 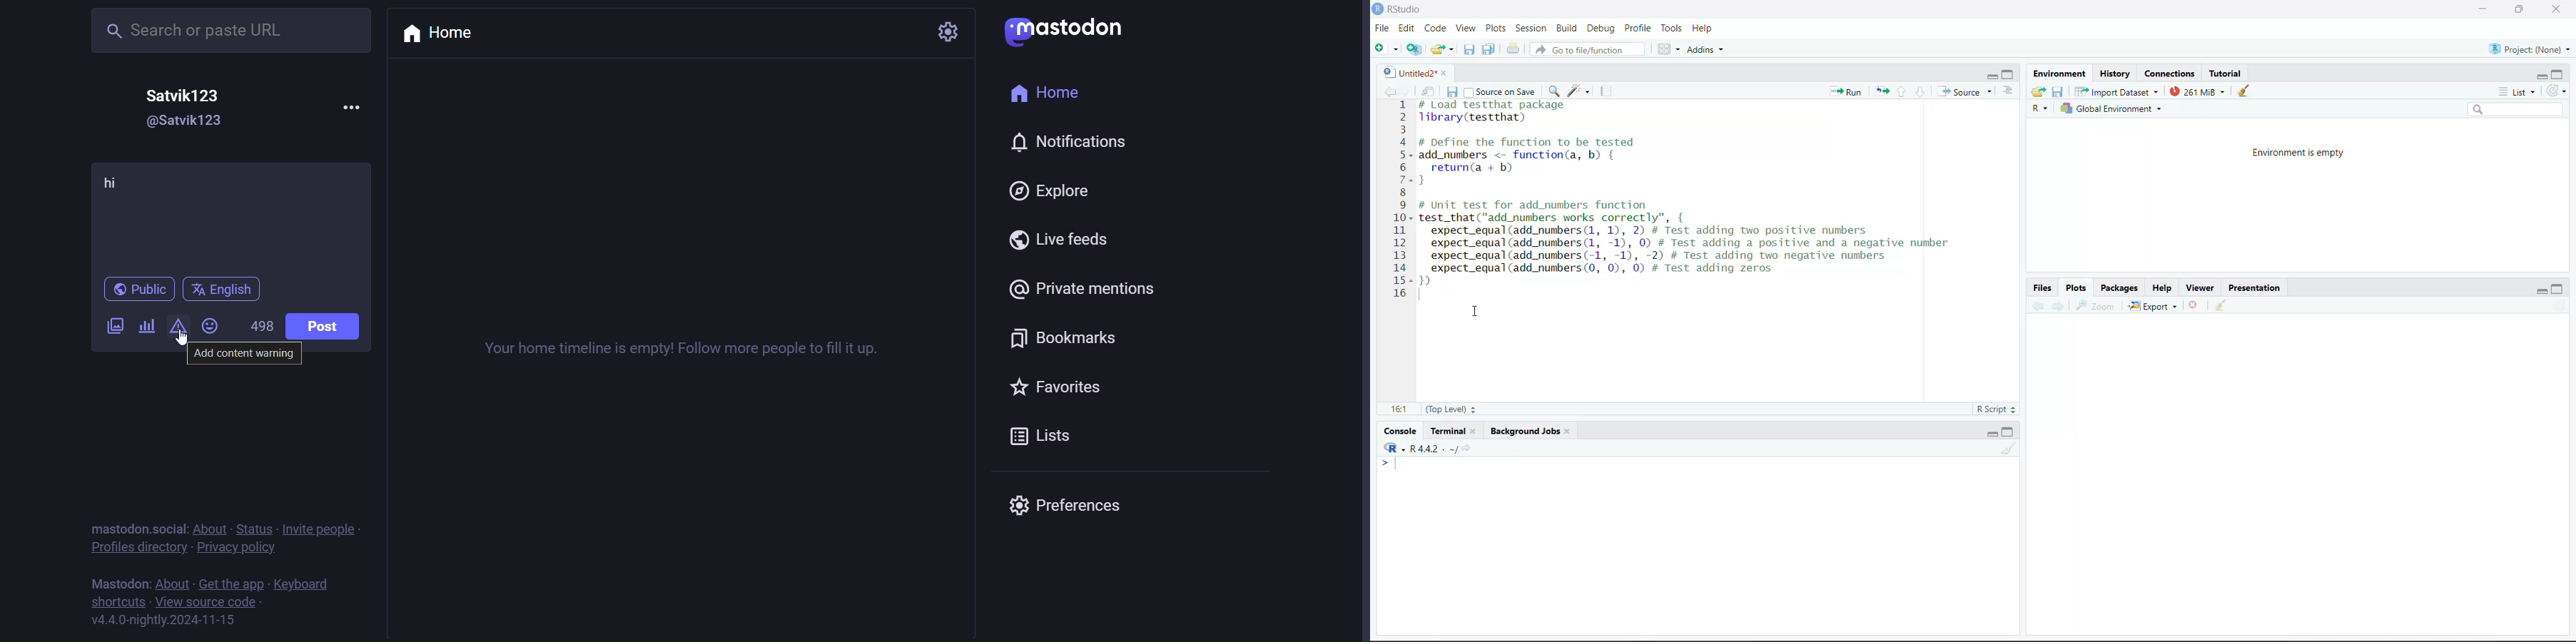 What do you see at coordinates (2555, 91) in the screenshot?
I see `Refresh` at bounding box center [2555, 91].